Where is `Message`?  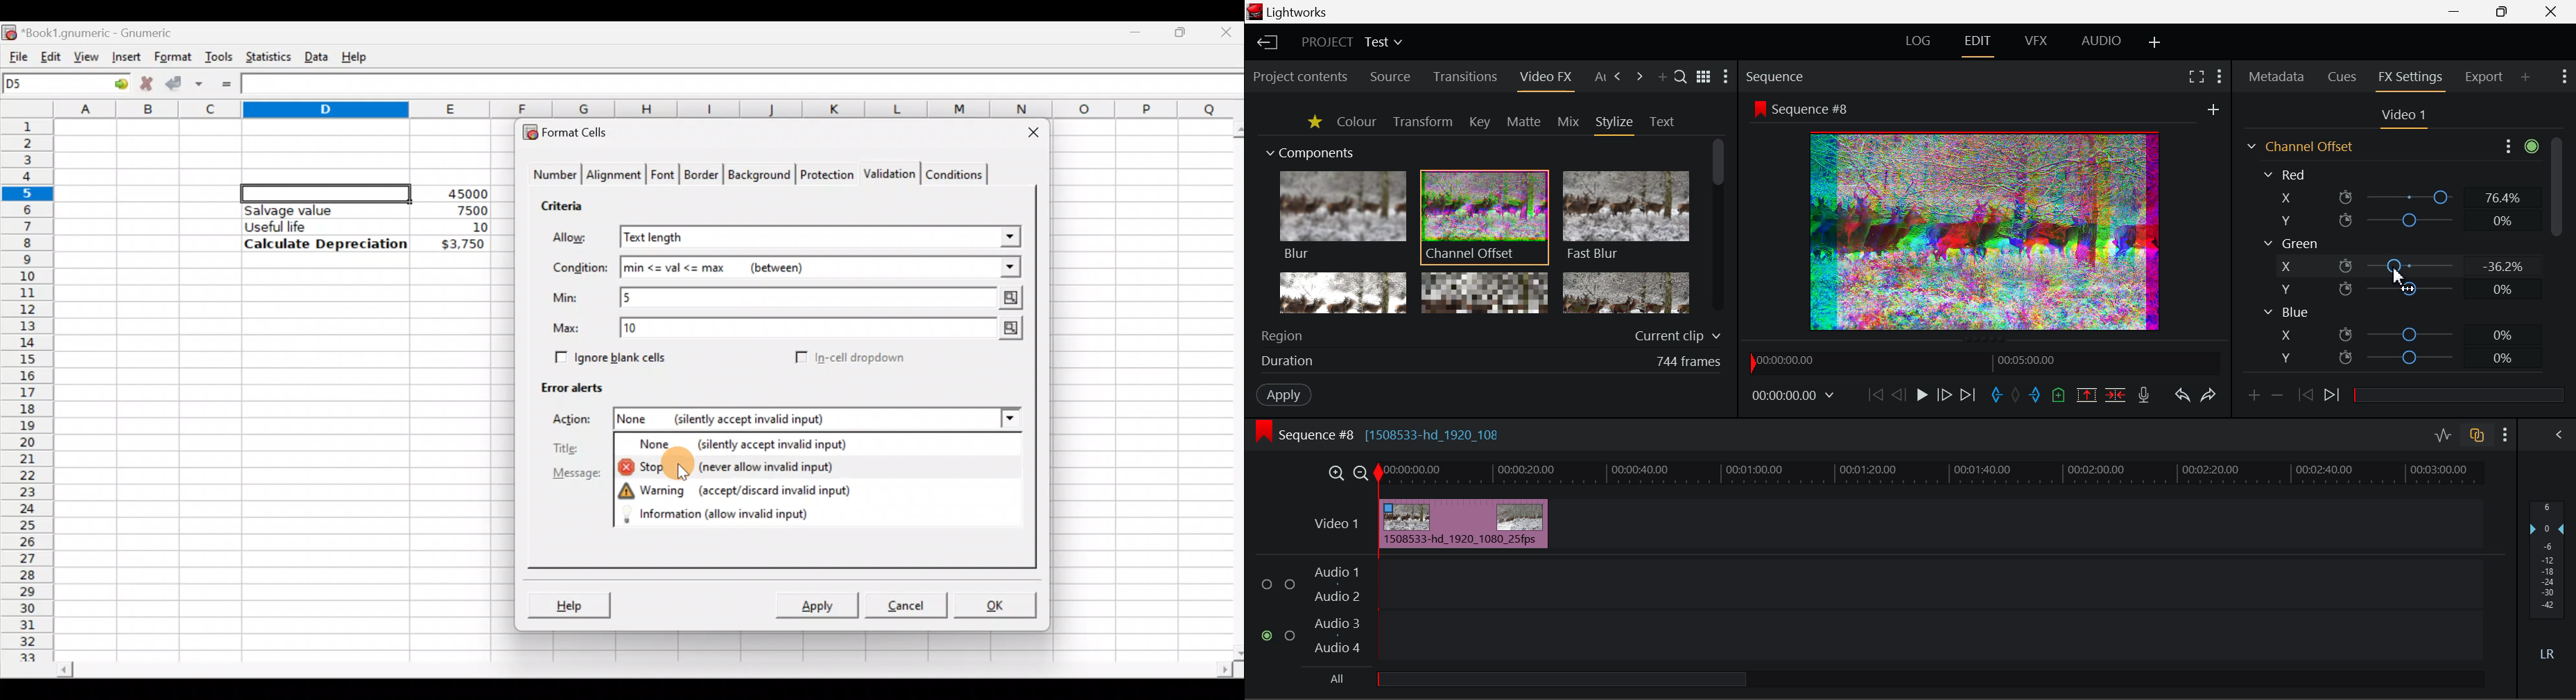 Message is located at coordinates (575, 476).